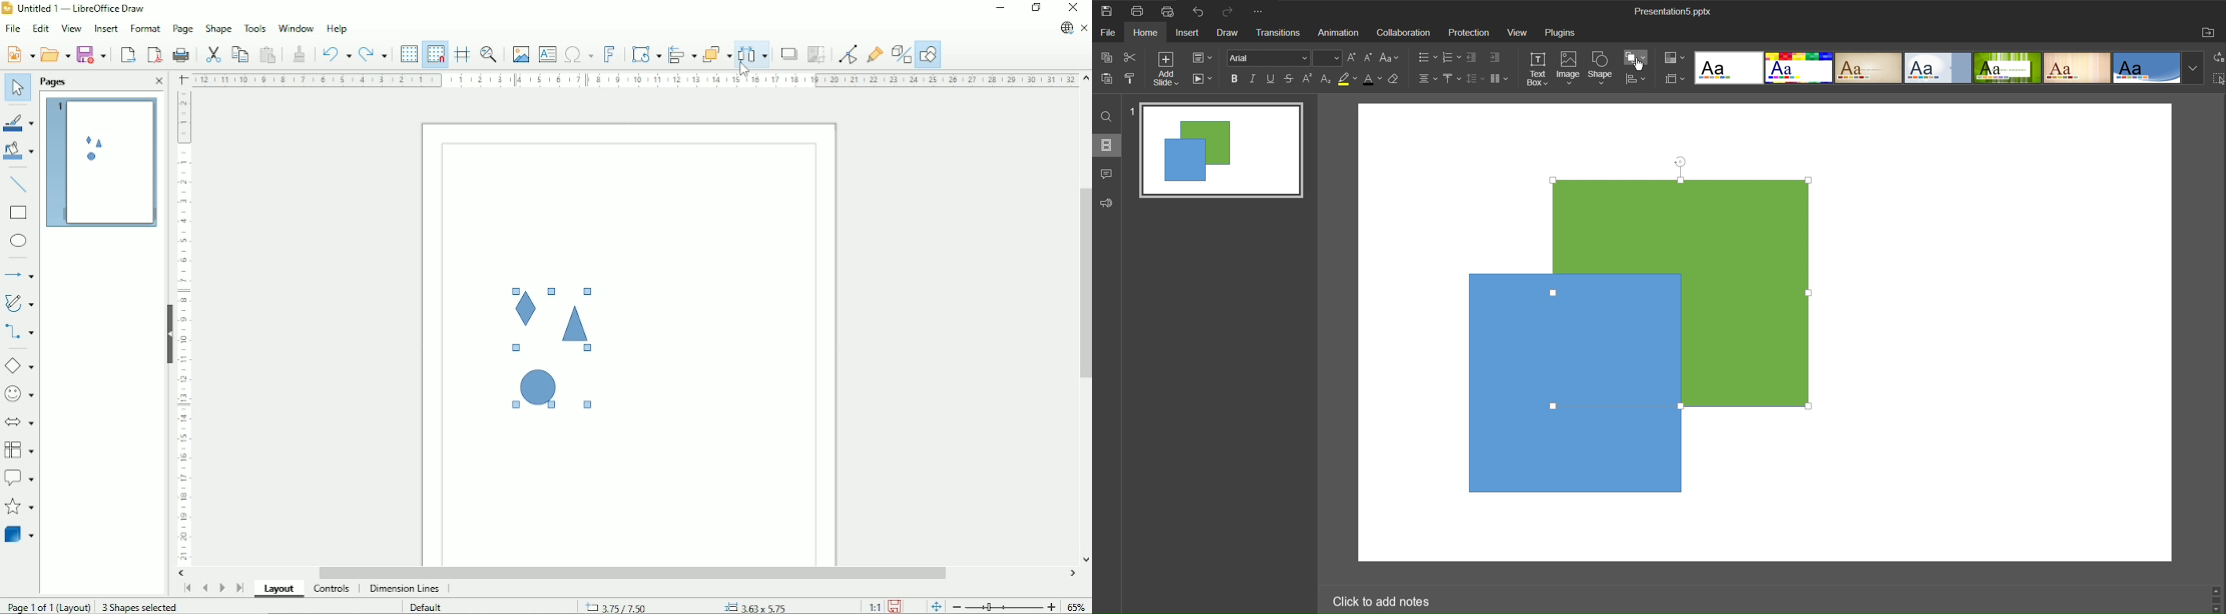 This screenshot has width=2240, height=616. Describe the element at coordinates (1519, 33) in the screenshot. I see `View` at that location.